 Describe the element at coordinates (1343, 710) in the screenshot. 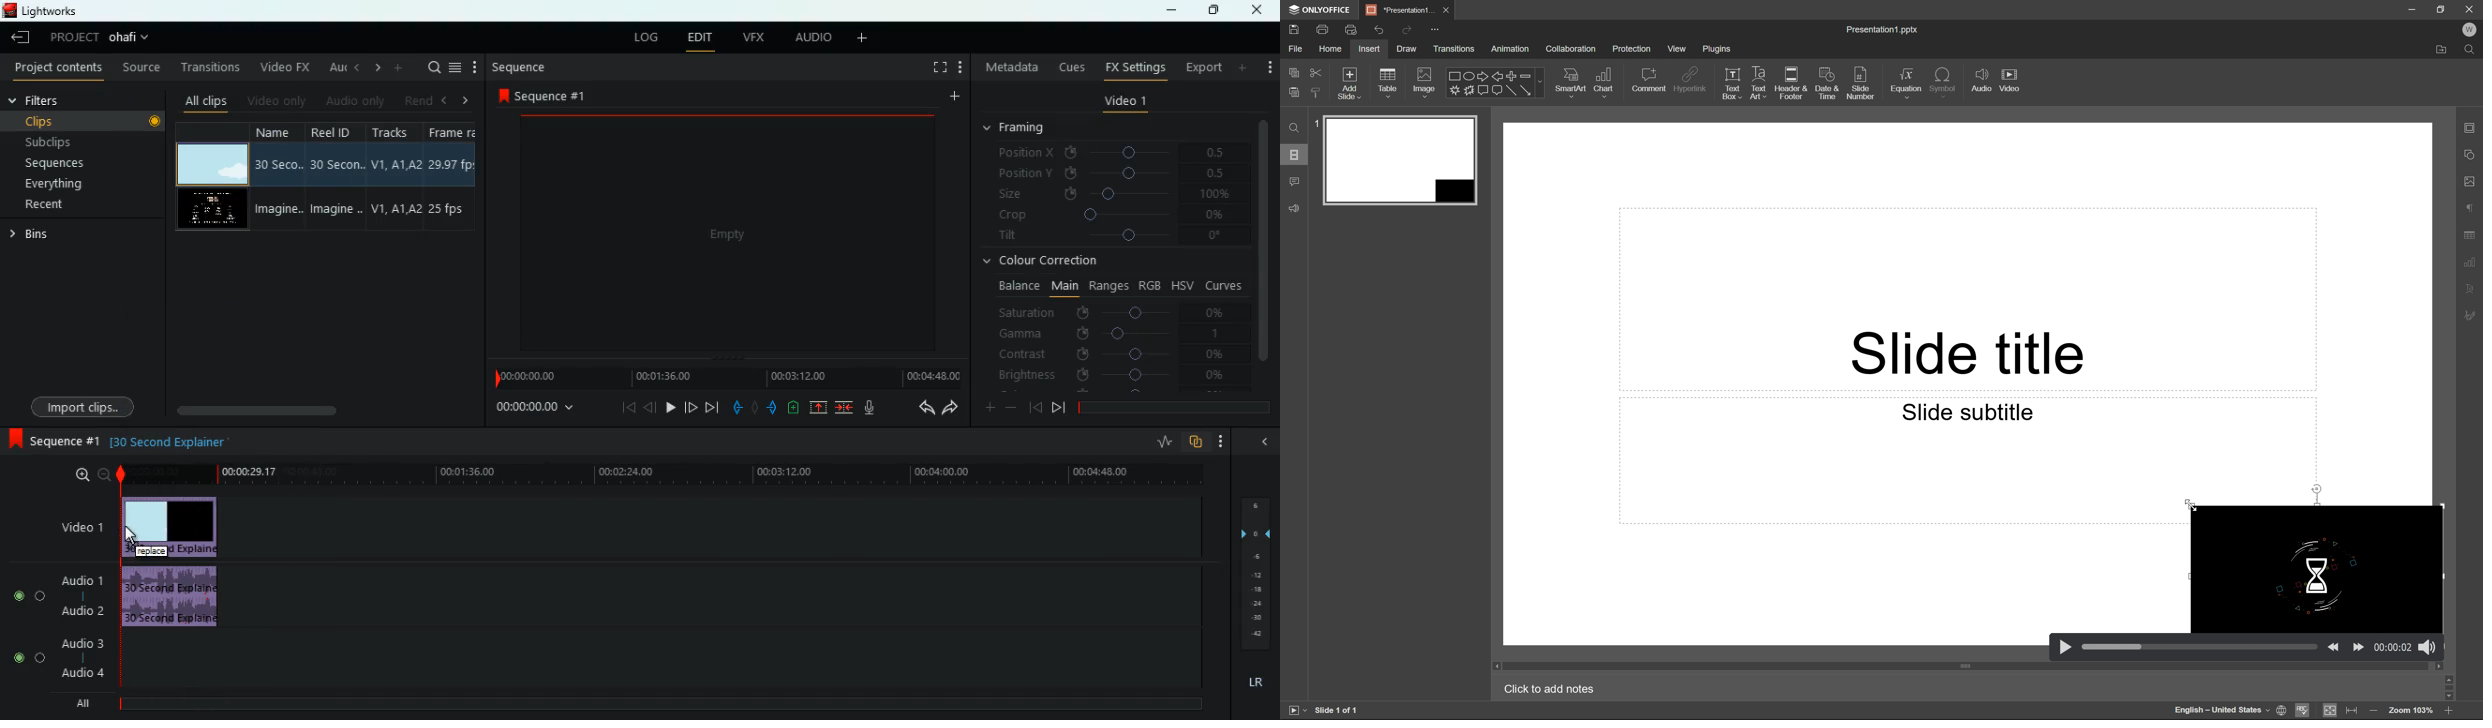

I see `slide 1 of 1` at that location.